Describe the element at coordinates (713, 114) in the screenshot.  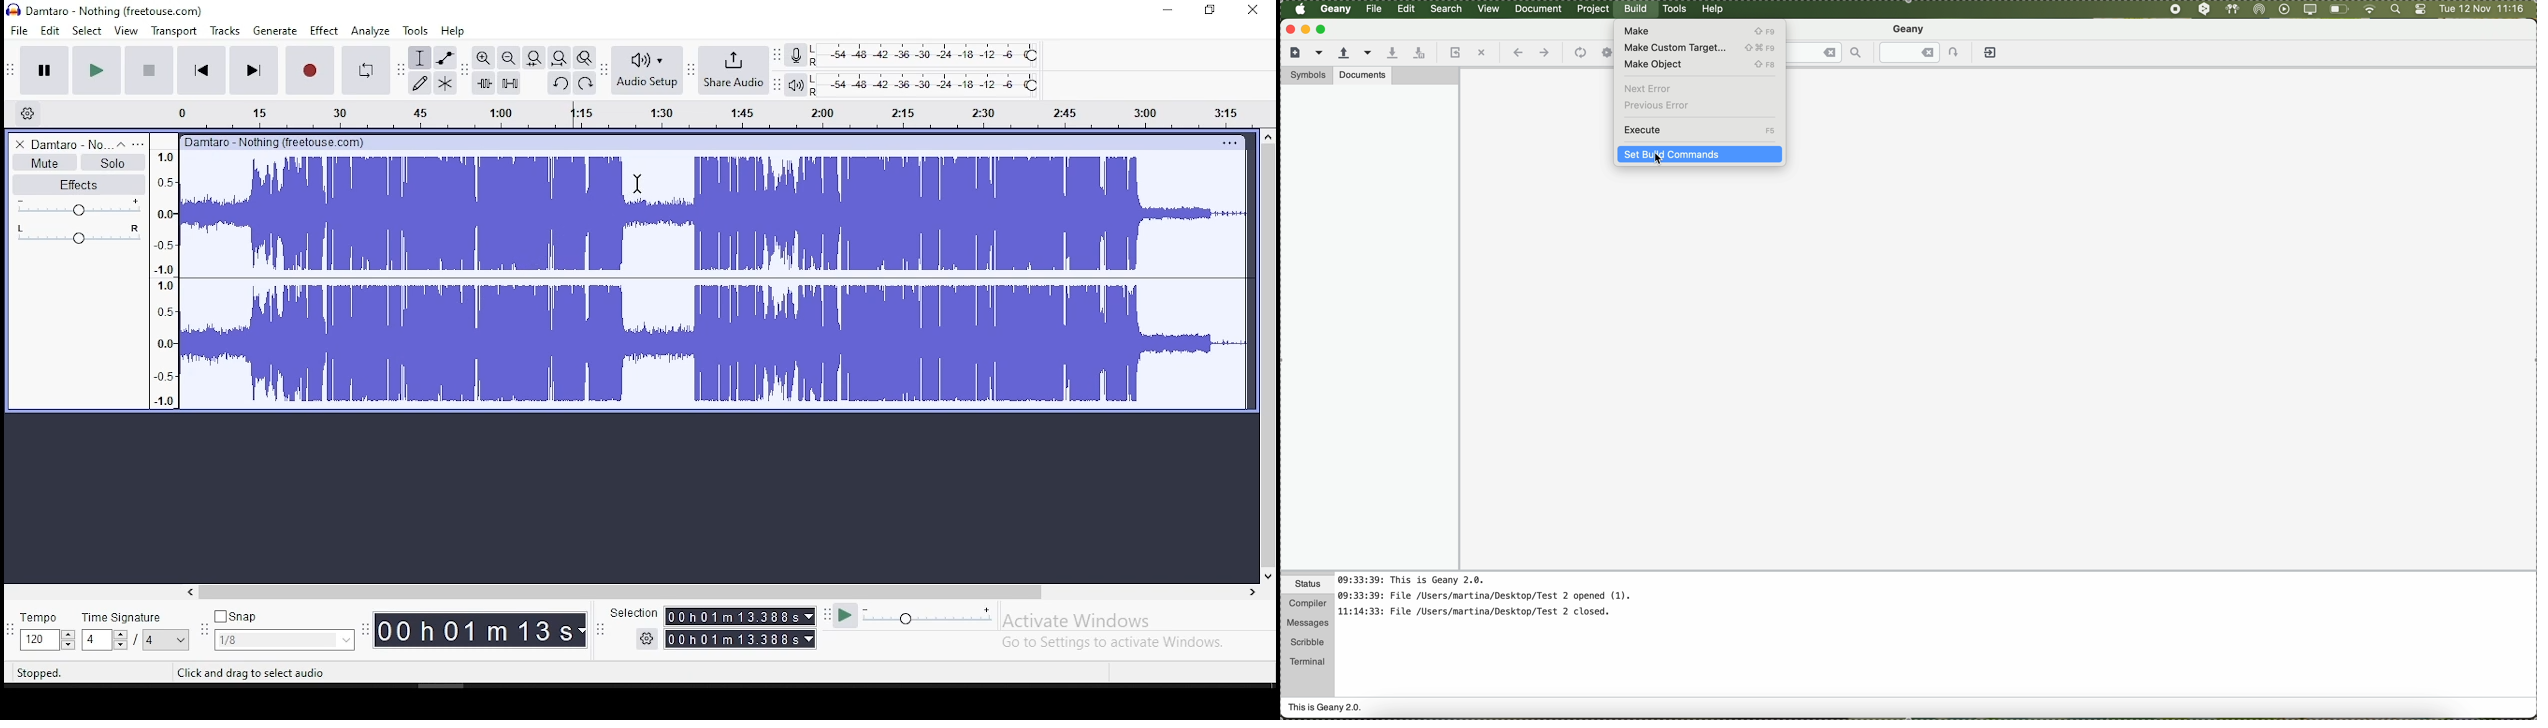
I see `timeline` at that location.